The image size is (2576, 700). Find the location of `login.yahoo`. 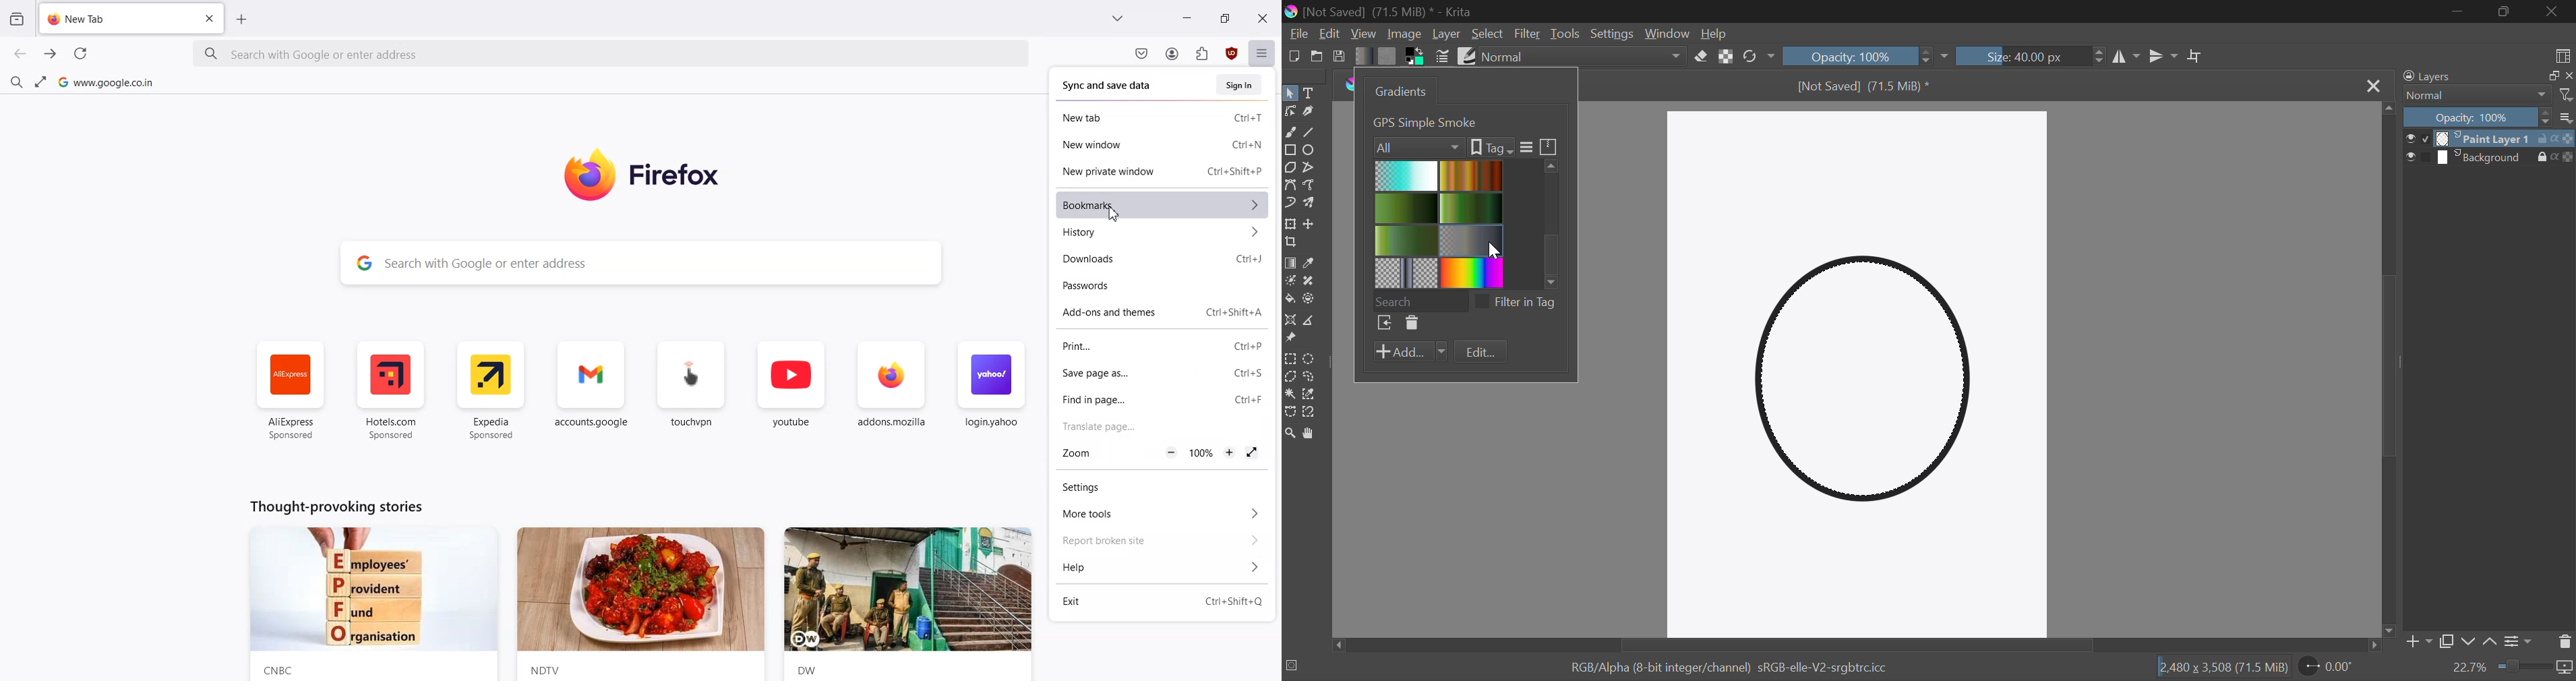

login.yahoo is located at coordinates (990, 392).